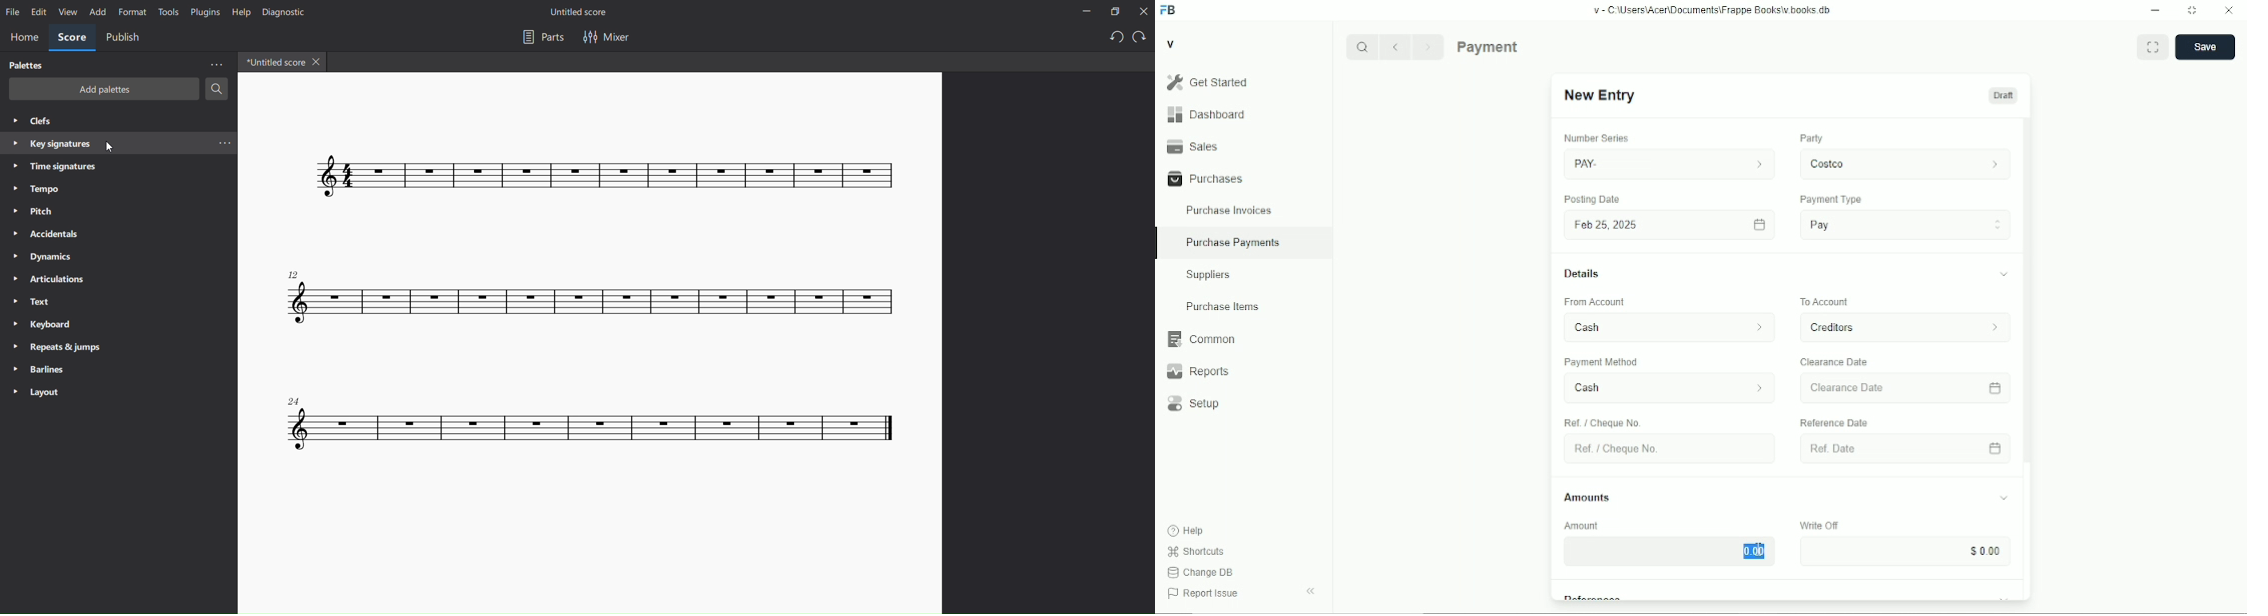 The image size is (2268, 616). What do you see at coordinates (1713, 10) in the screenshot?
I see `v= C Wsers\Acen\Documents\Frappe Books\v books db` at bounding box center [1713, 10].